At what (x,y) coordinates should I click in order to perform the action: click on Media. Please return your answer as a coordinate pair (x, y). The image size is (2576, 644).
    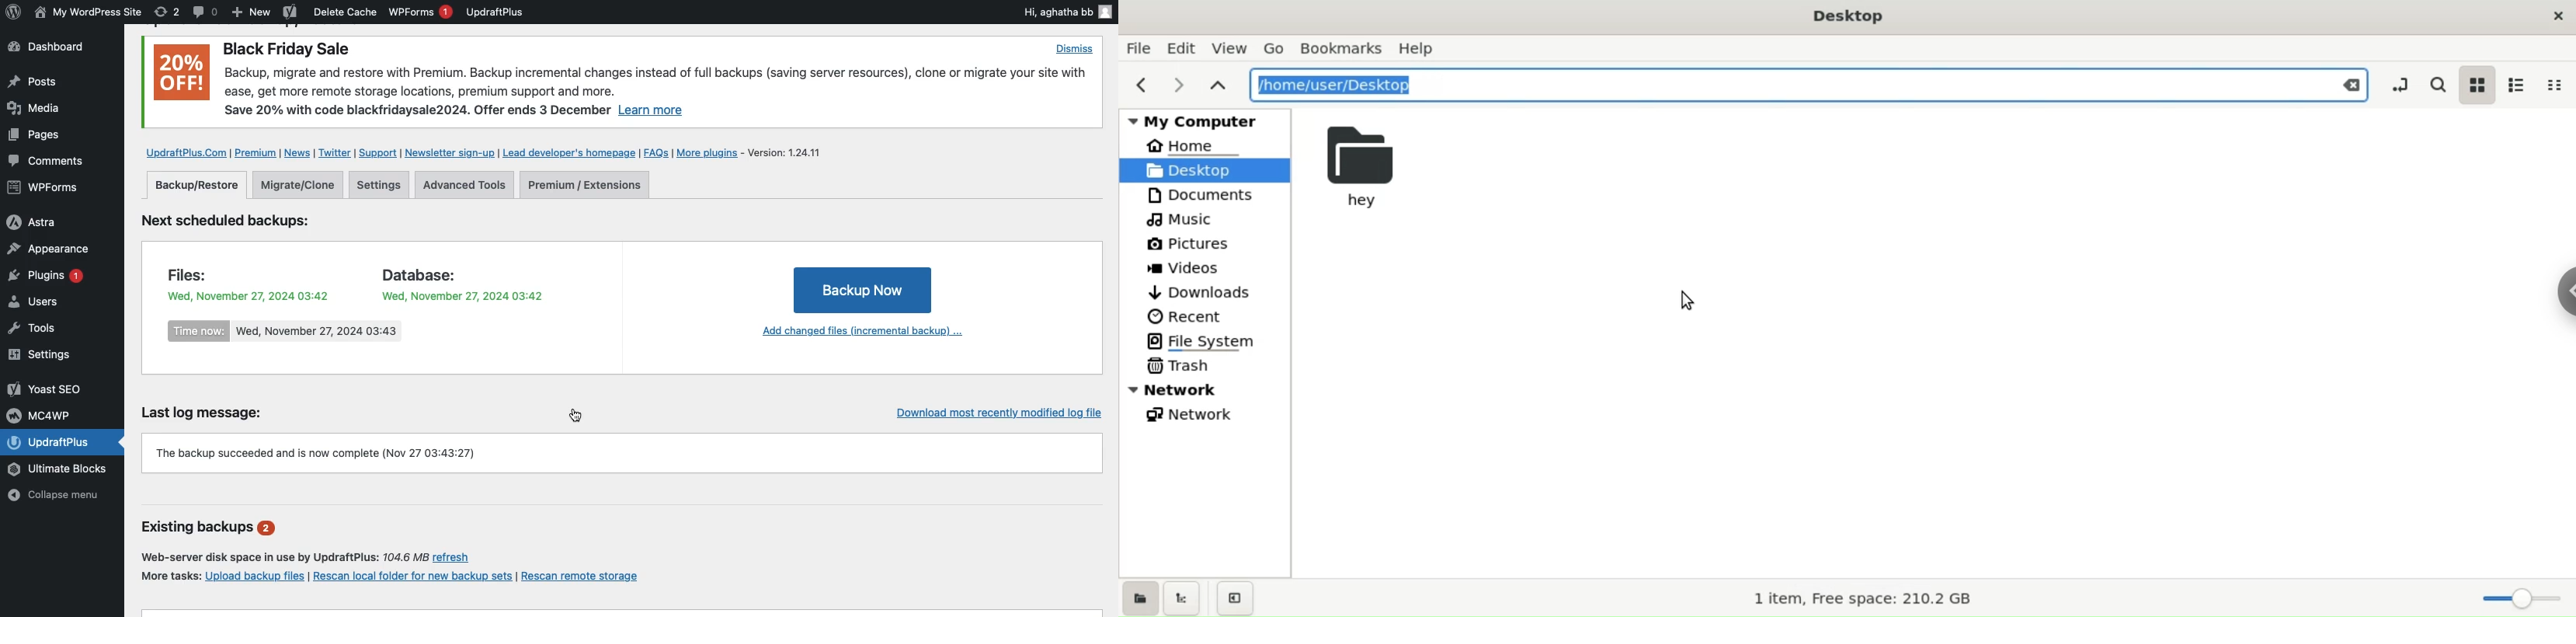
    Looking at the image, I should click on (36, 107).